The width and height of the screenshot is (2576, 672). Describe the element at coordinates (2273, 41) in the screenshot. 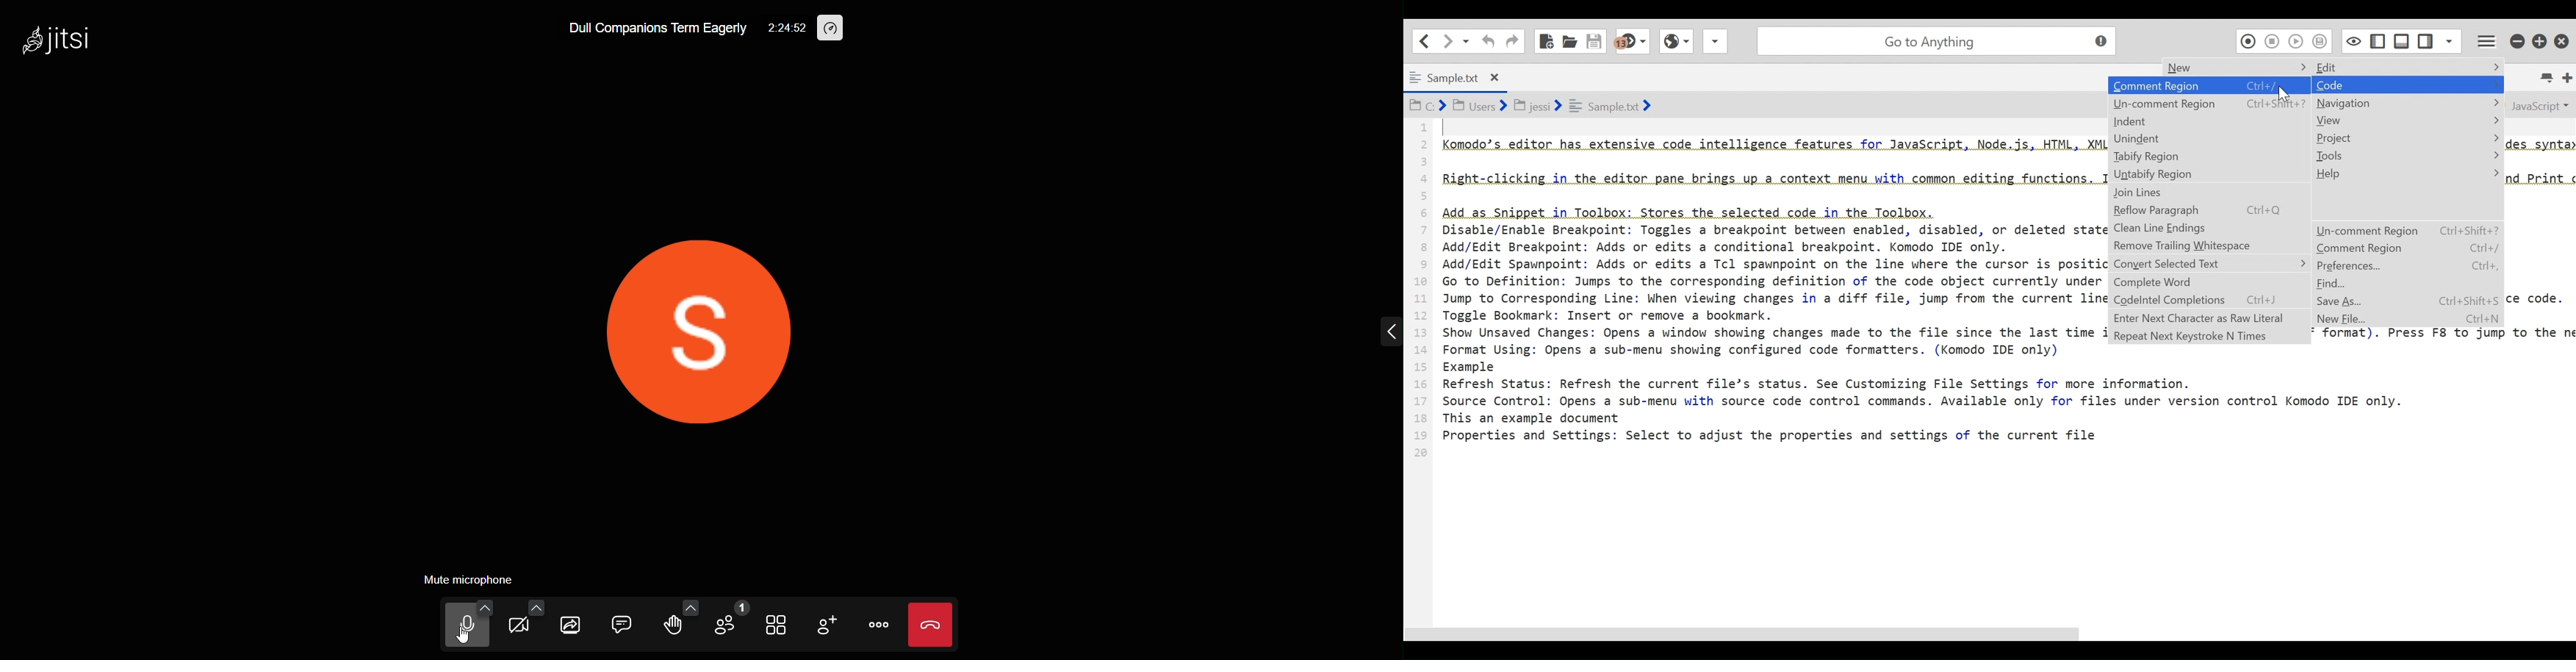

I see `Stop Recording Macro` at that location.